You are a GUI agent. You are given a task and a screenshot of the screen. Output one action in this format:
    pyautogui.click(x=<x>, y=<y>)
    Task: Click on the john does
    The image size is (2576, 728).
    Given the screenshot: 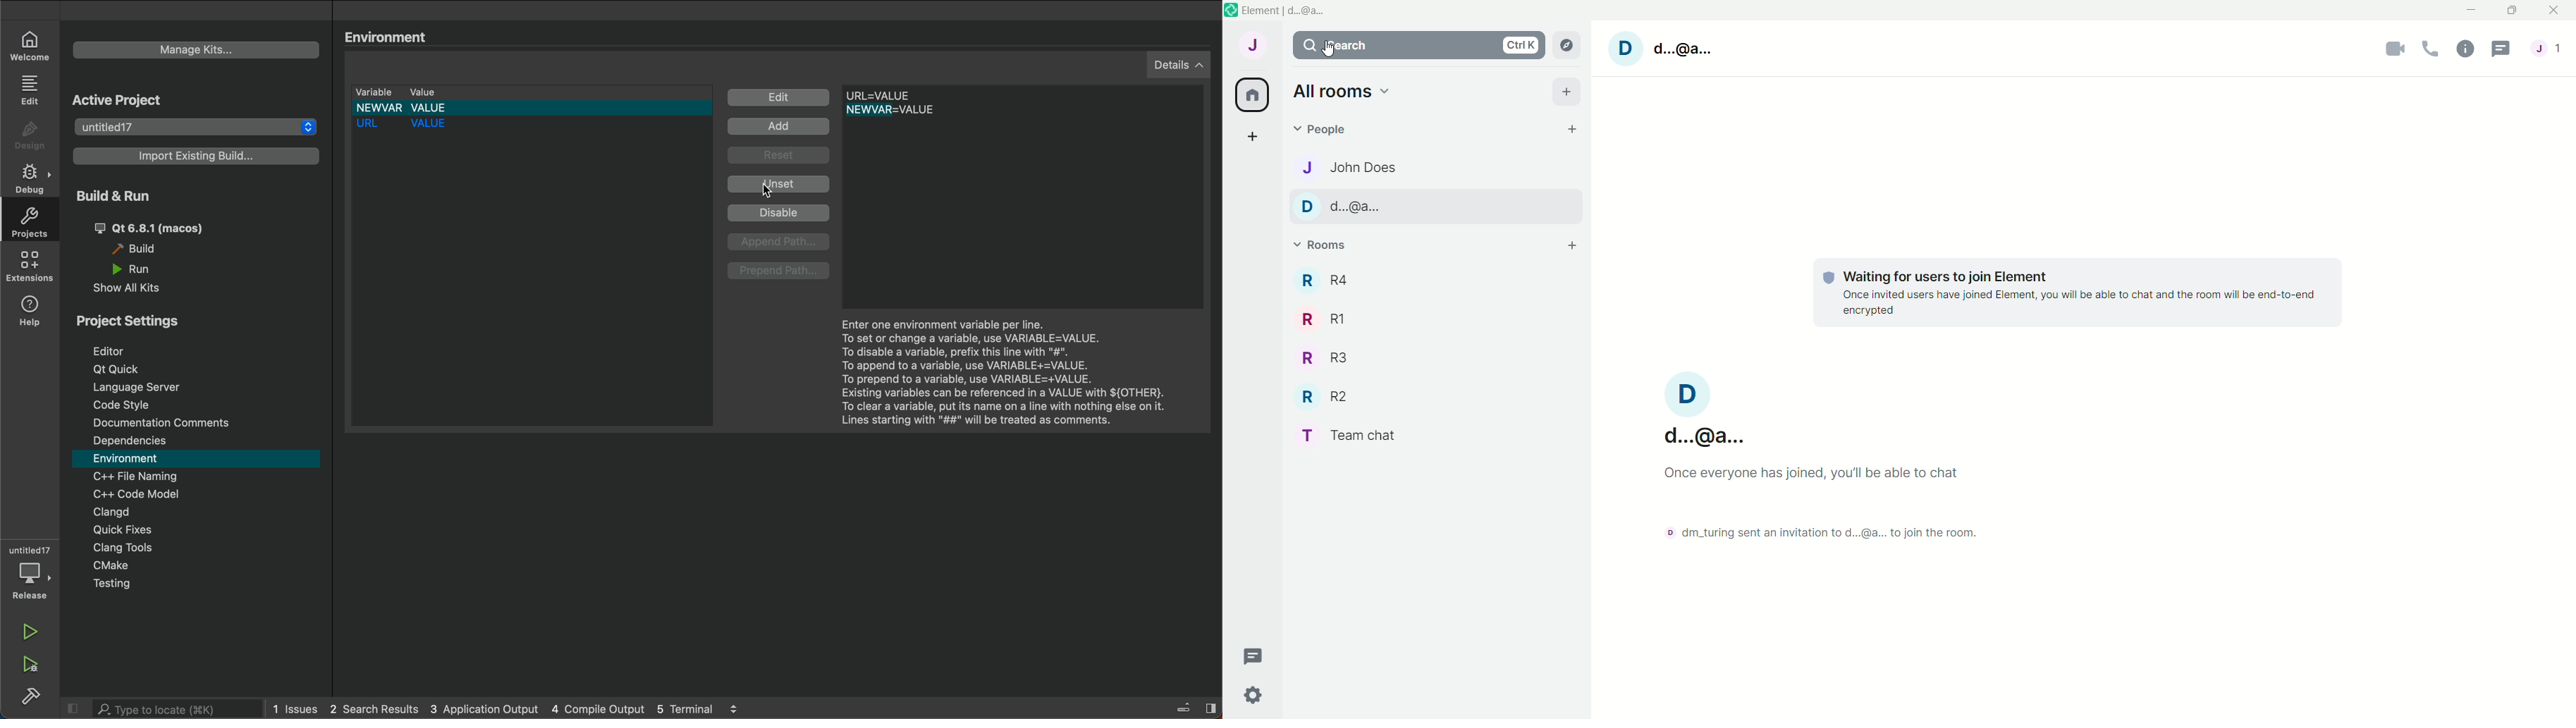 What is the action you would take?
    pyautogui.click(x=1346, y=165)
    